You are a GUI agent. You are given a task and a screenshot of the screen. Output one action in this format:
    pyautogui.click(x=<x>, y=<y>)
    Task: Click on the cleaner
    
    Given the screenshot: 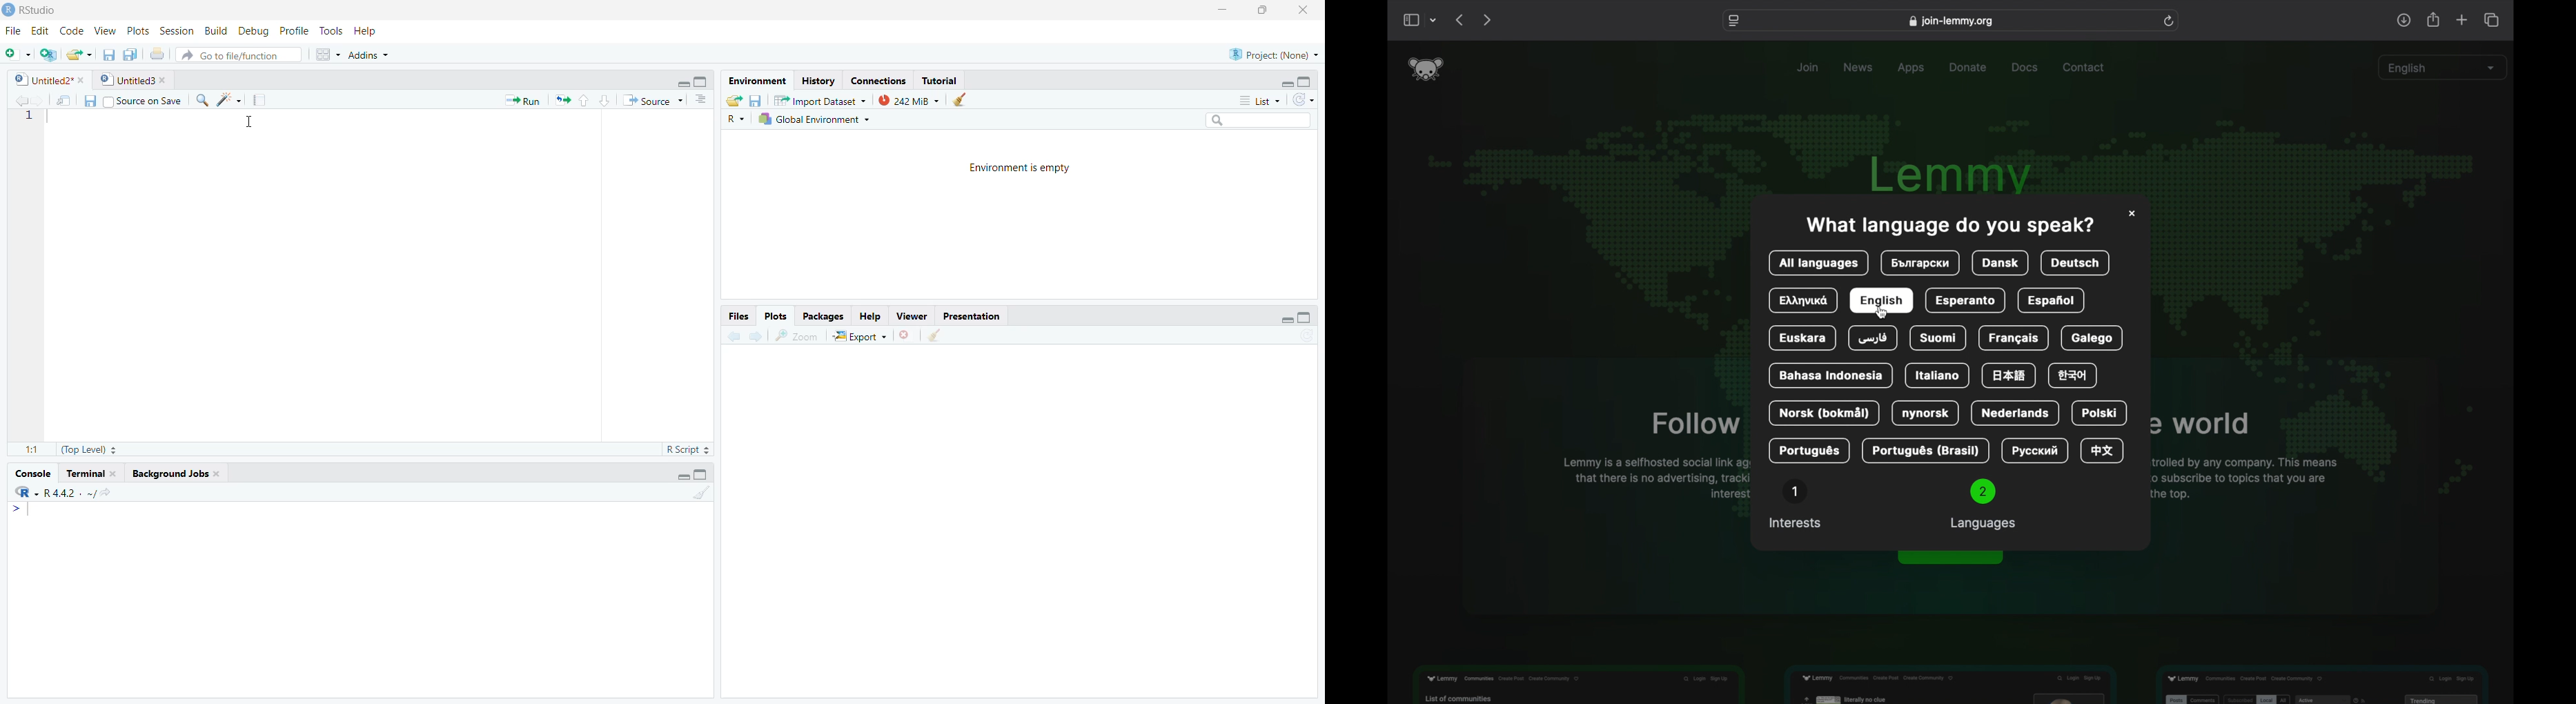 What is the action you would take?
    pyautogui.click(x=966, y=99)
    